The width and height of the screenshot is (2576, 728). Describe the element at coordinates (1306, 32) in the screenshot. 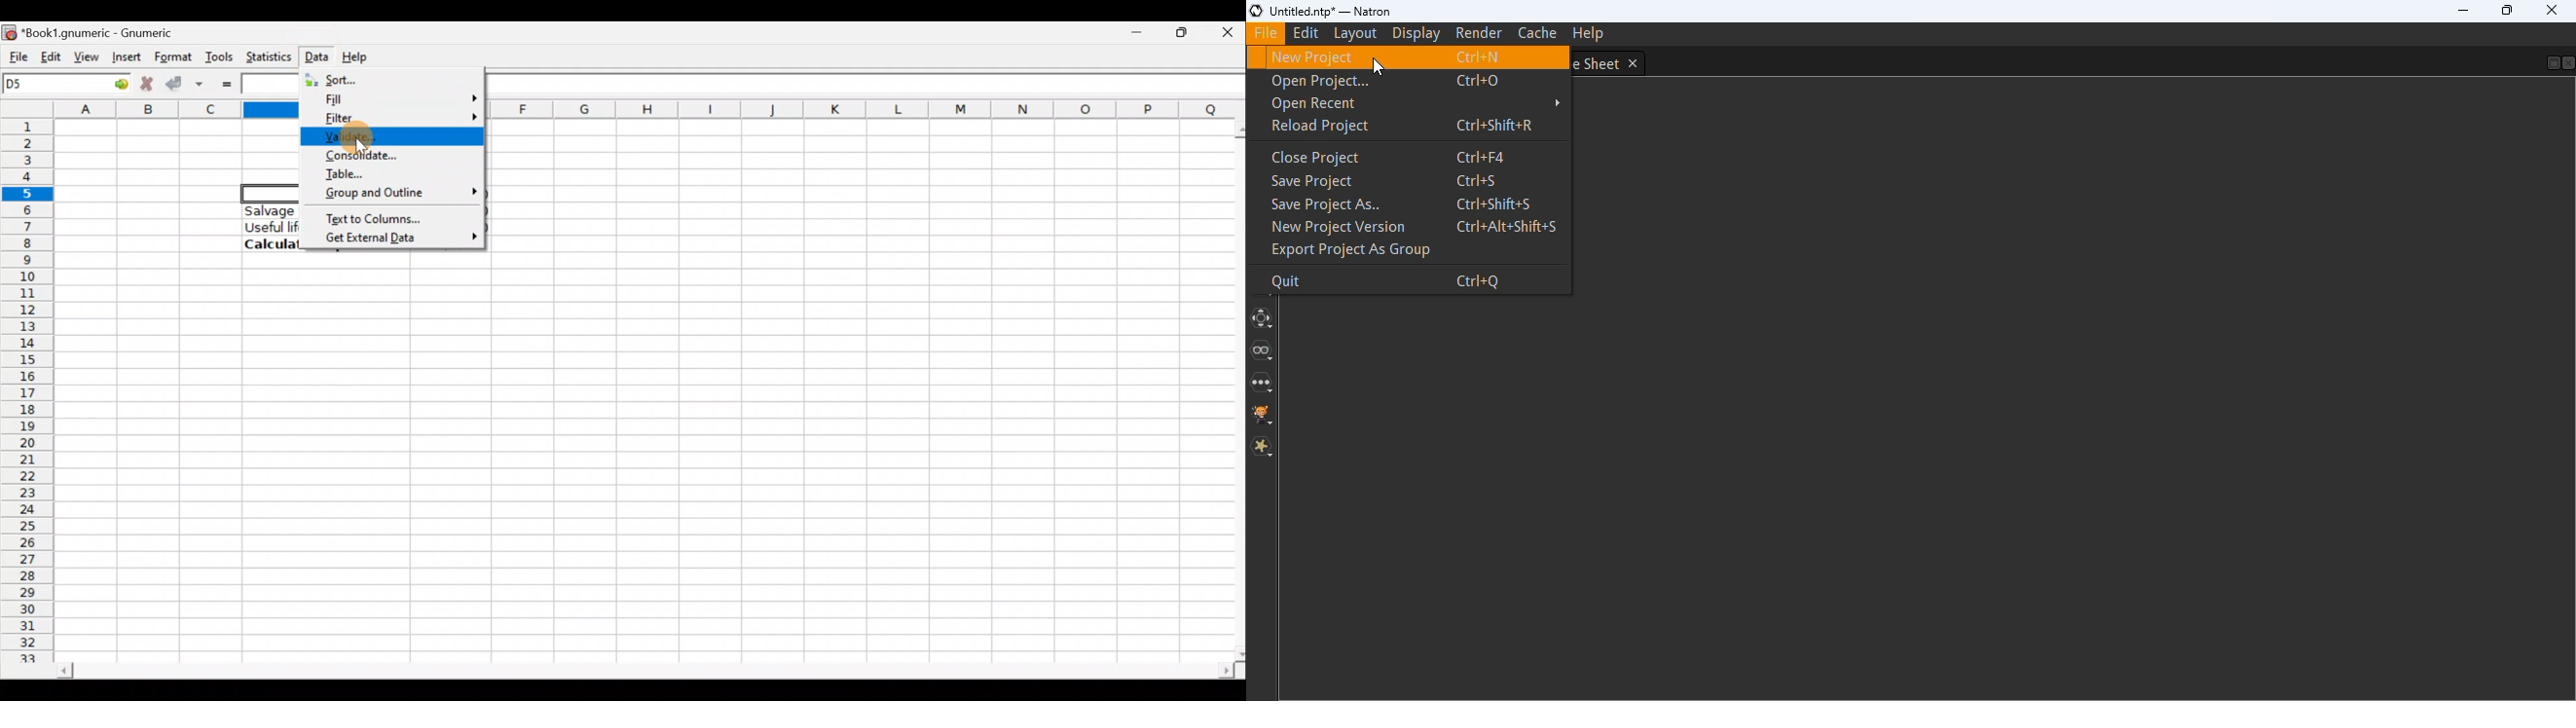

I see `edit` at that location.